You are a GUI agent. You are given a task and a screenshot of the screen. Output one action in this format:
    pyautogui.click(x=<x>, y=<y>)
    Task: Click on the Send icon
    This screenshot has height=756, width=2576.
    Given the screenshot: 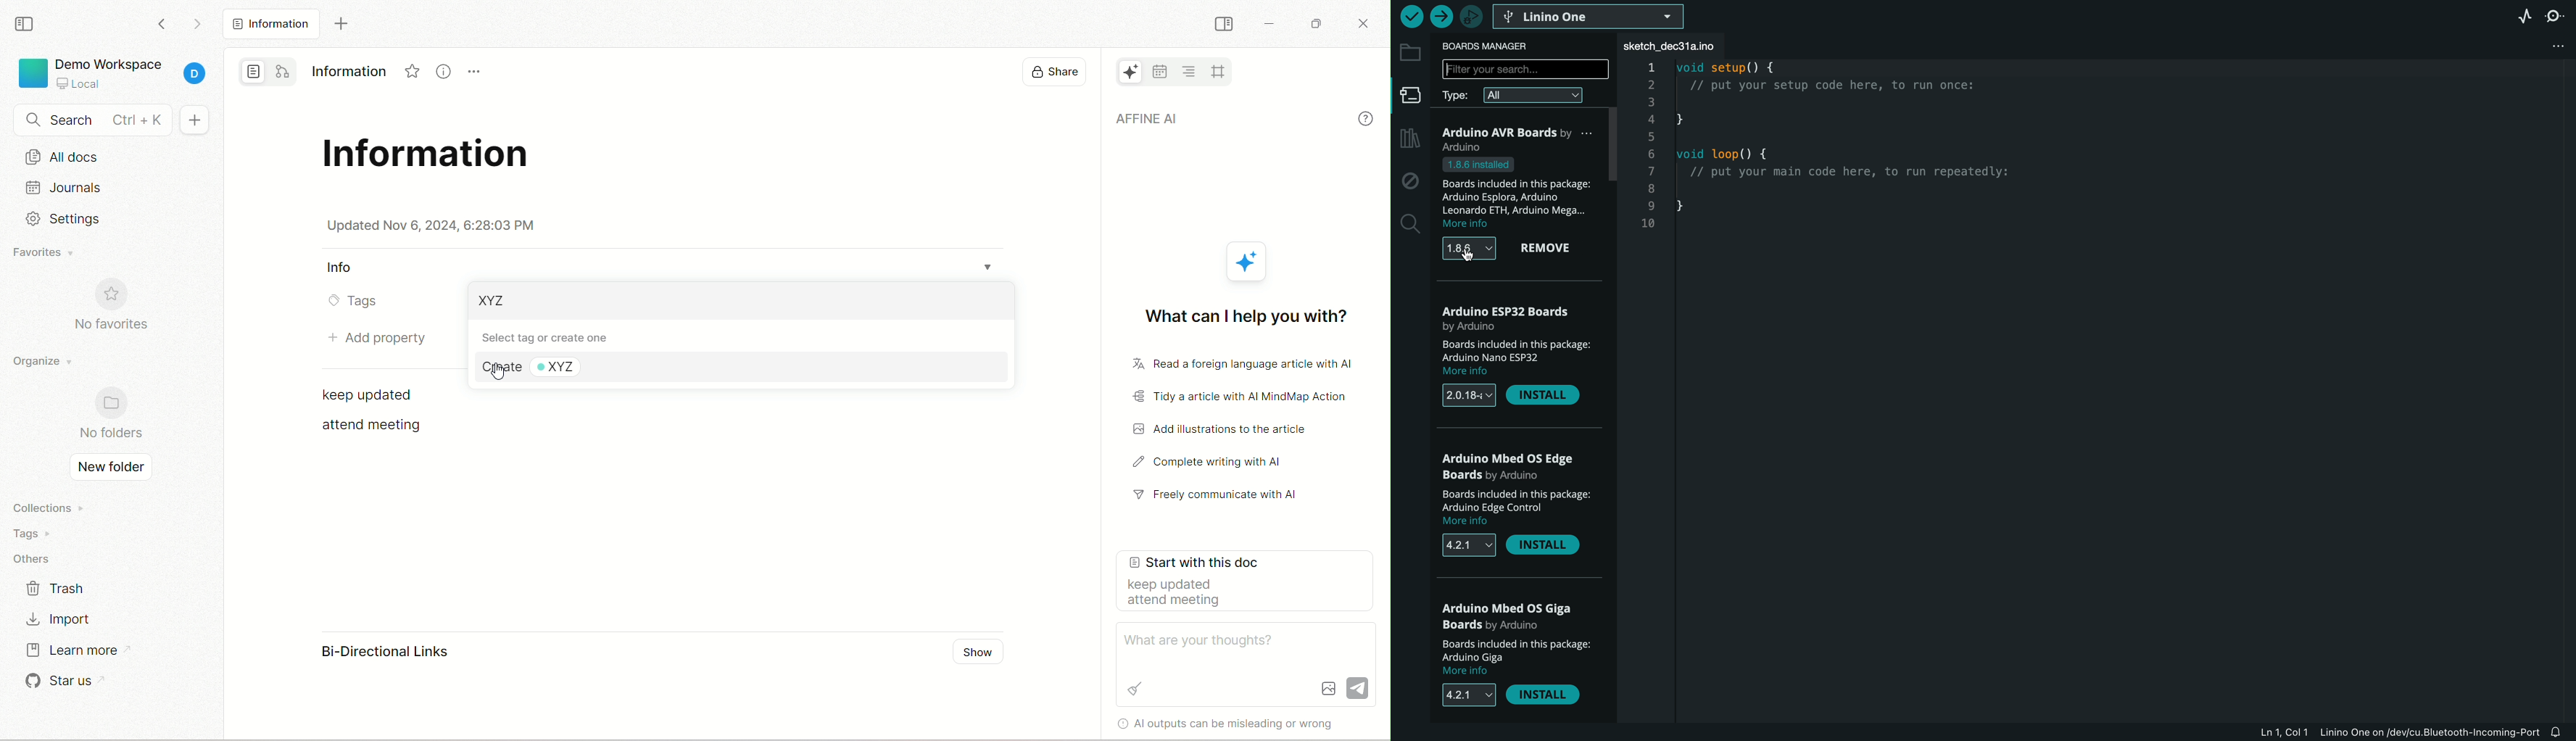 What is the action you would take?
    pyautogui.click(x=1358, y=685)
    